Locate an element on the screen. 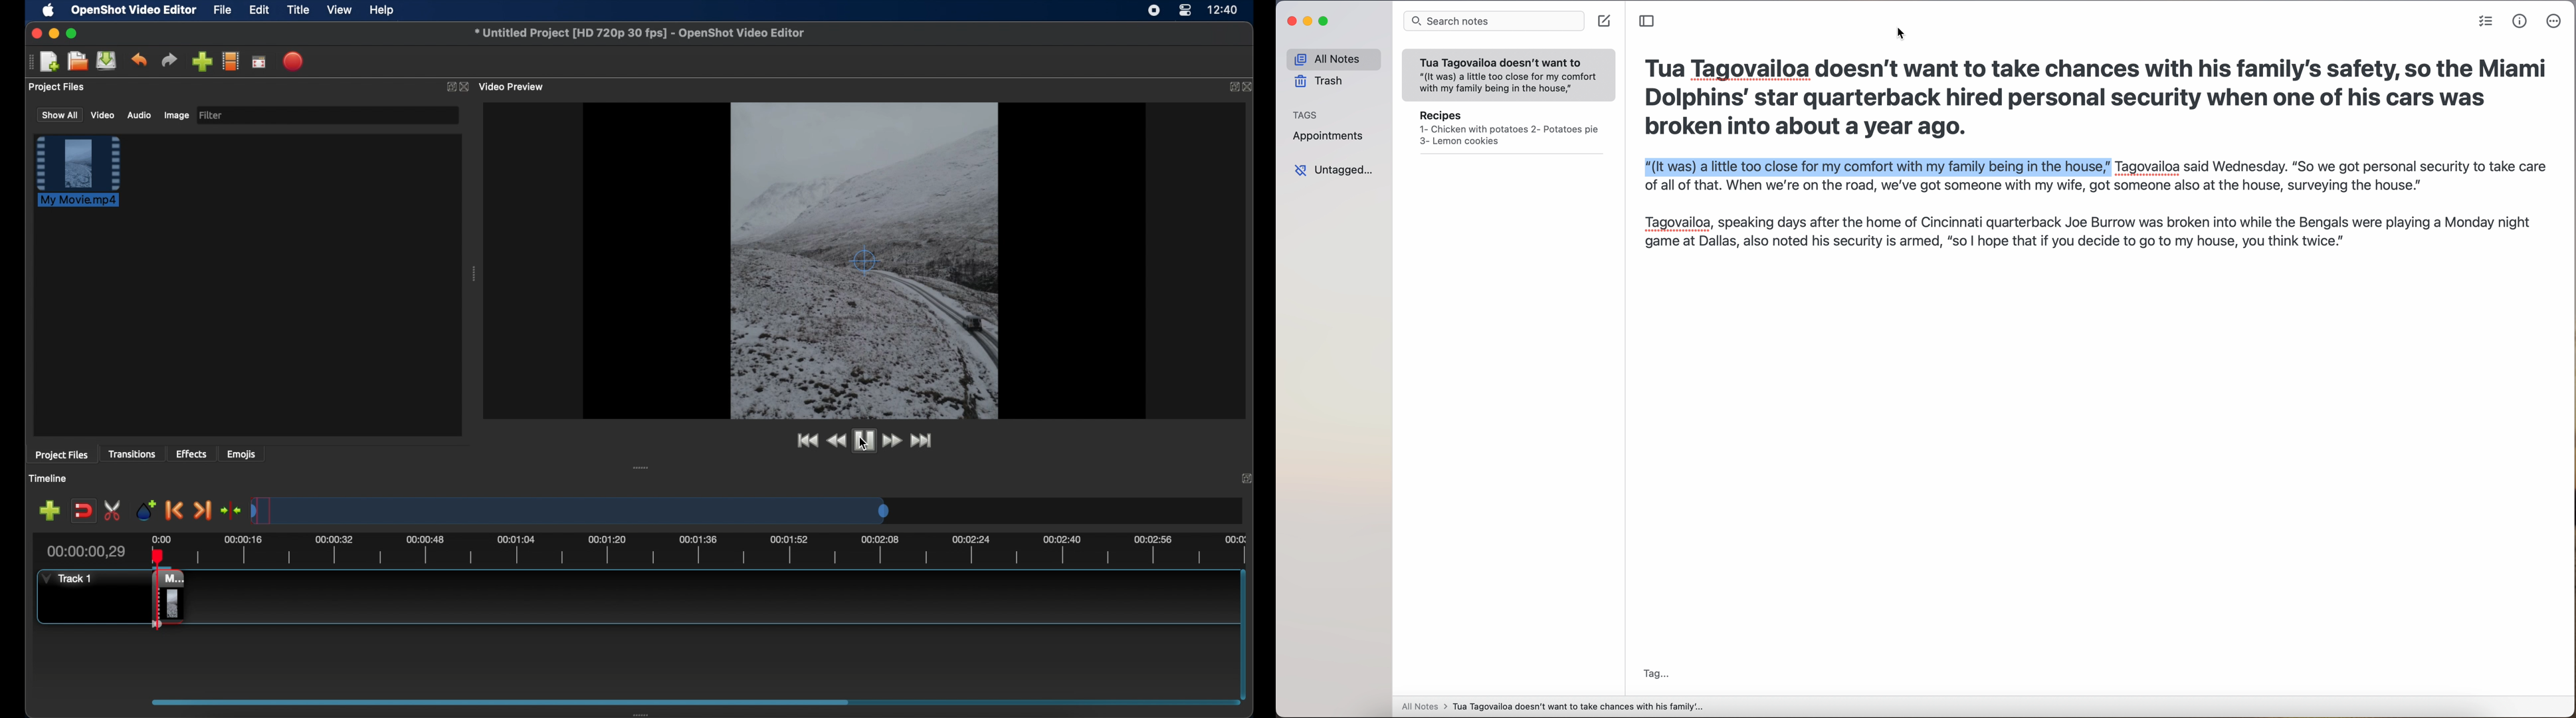 The width and height of the screenshot is (2576, 728). pause button is located at coordinates (861, 441).